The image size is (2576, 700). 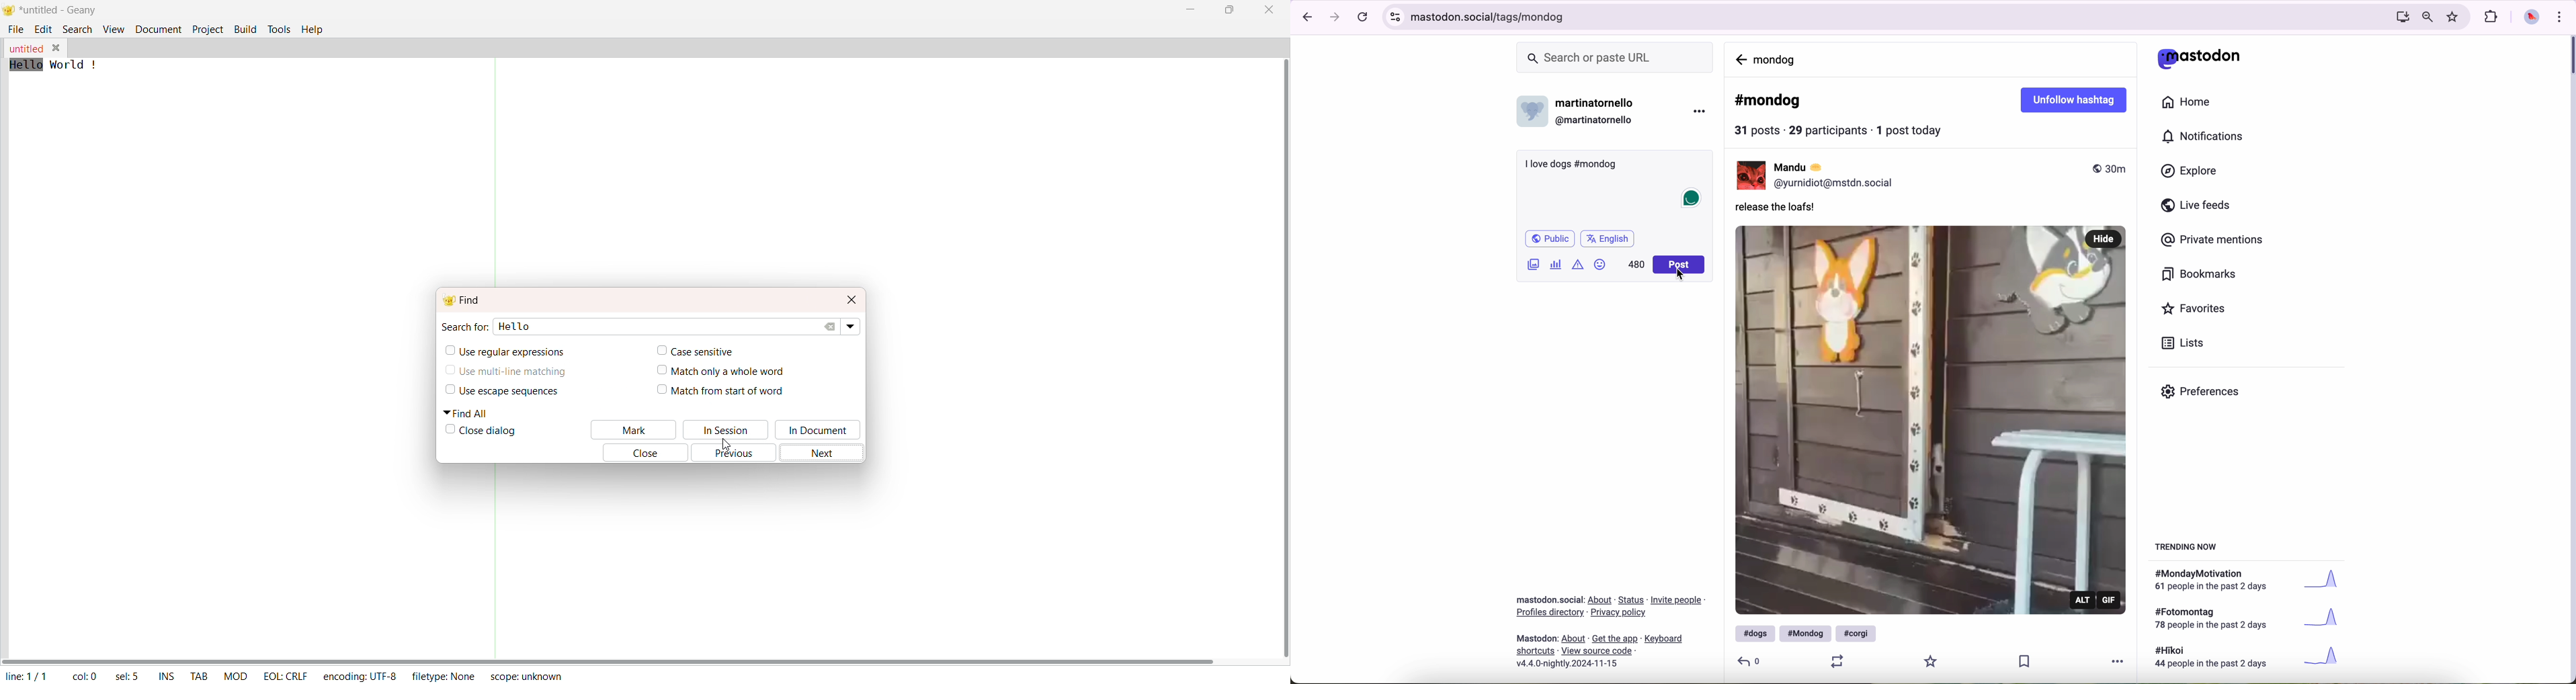 What do you see at coordinates (1574, 639) in the screenshot?
I see `link` at bounding box center [1574, 639].